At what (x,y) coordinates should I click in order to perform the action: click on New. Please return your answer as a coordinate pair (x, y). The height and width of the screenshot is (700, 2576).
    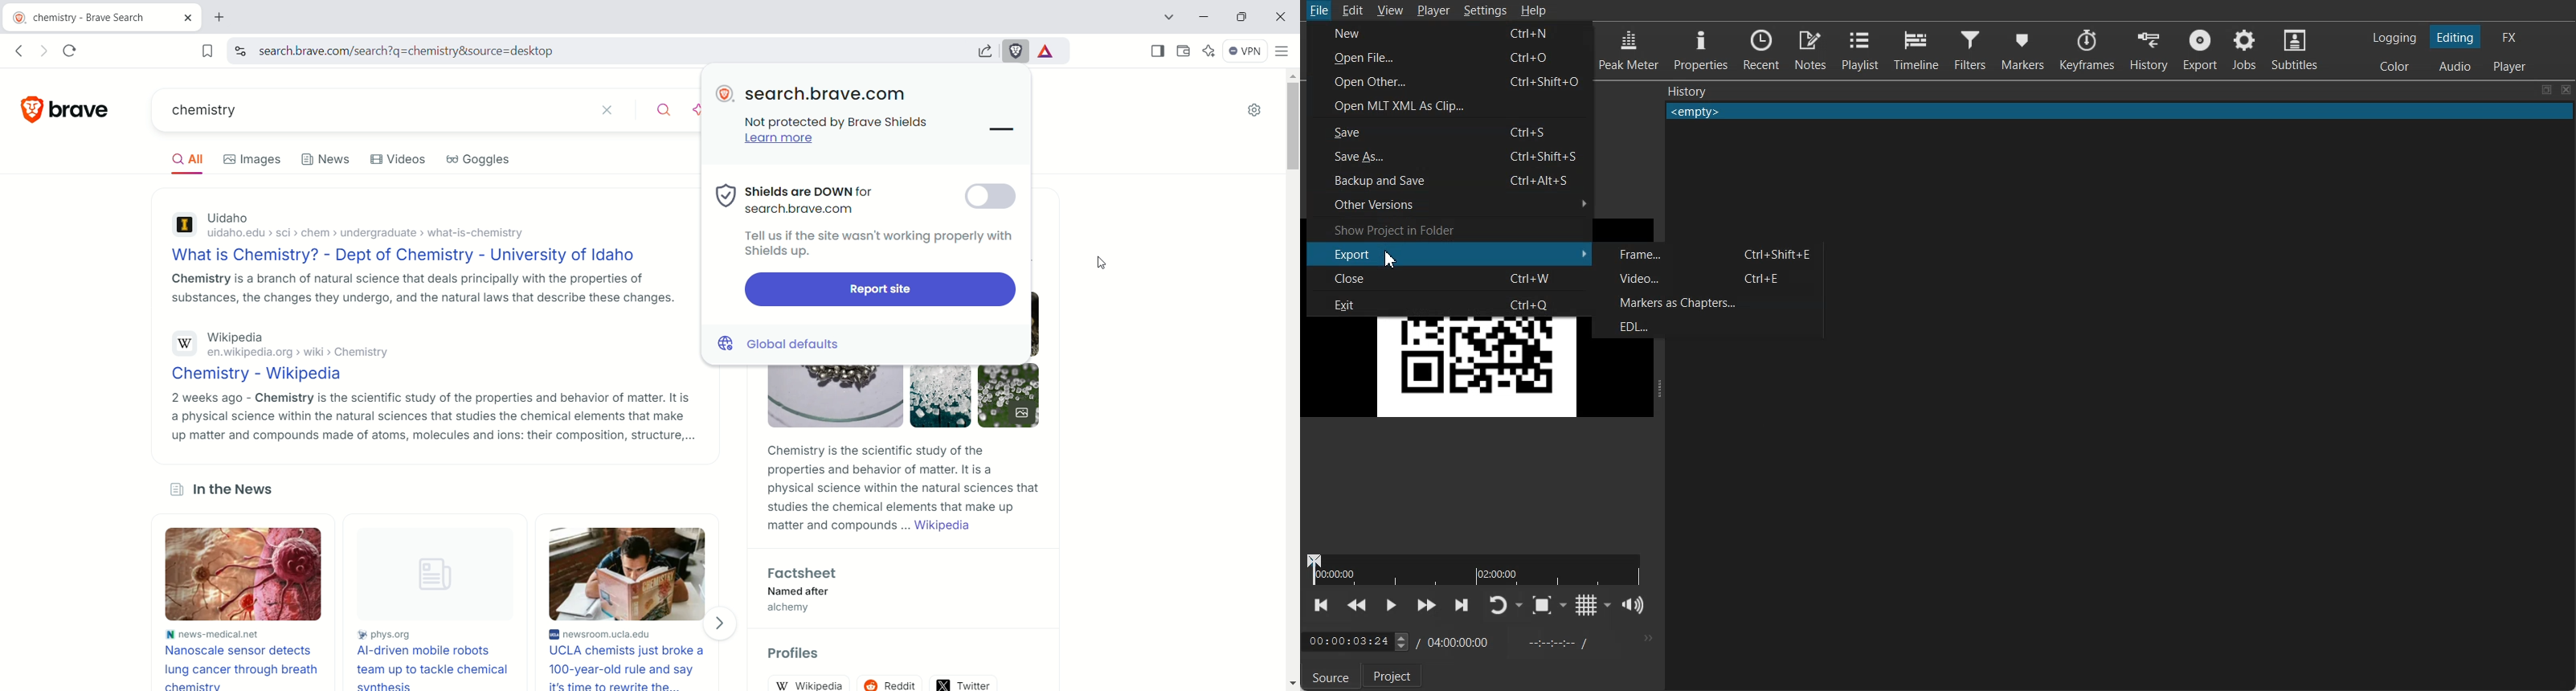
    Looking at the image, I should click on (1387, 34).